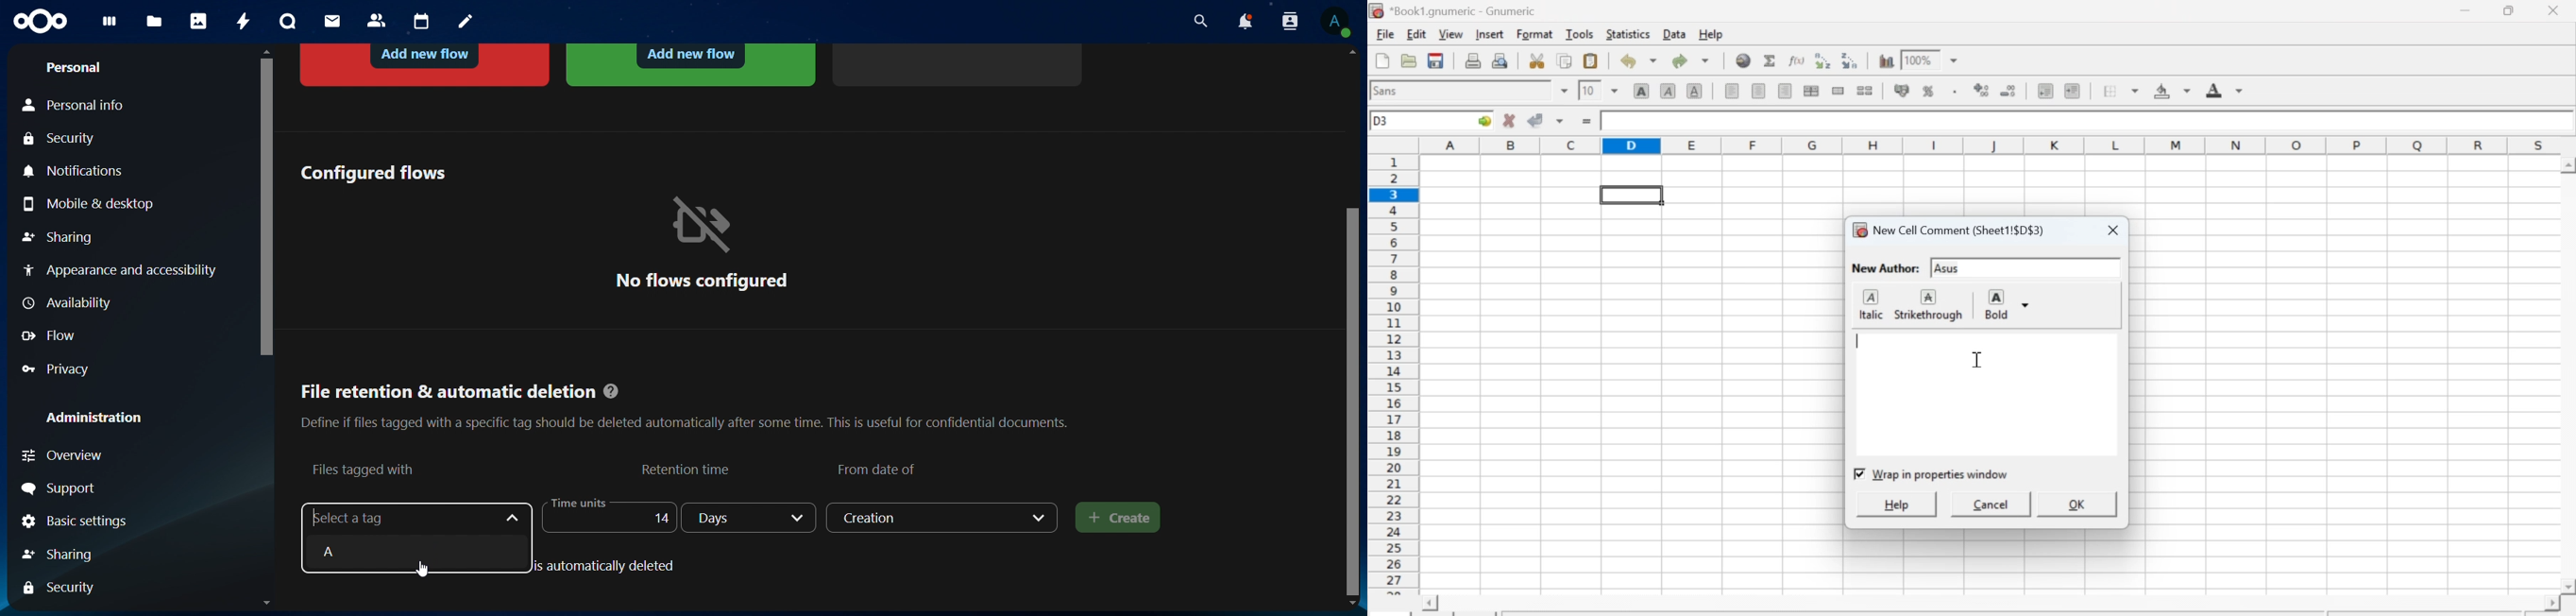 The image size is (2576, 616). What do you see at coordinates (1986, 396) in the screenshot?
I see `commentbox` at bounding box center [1986, 396].